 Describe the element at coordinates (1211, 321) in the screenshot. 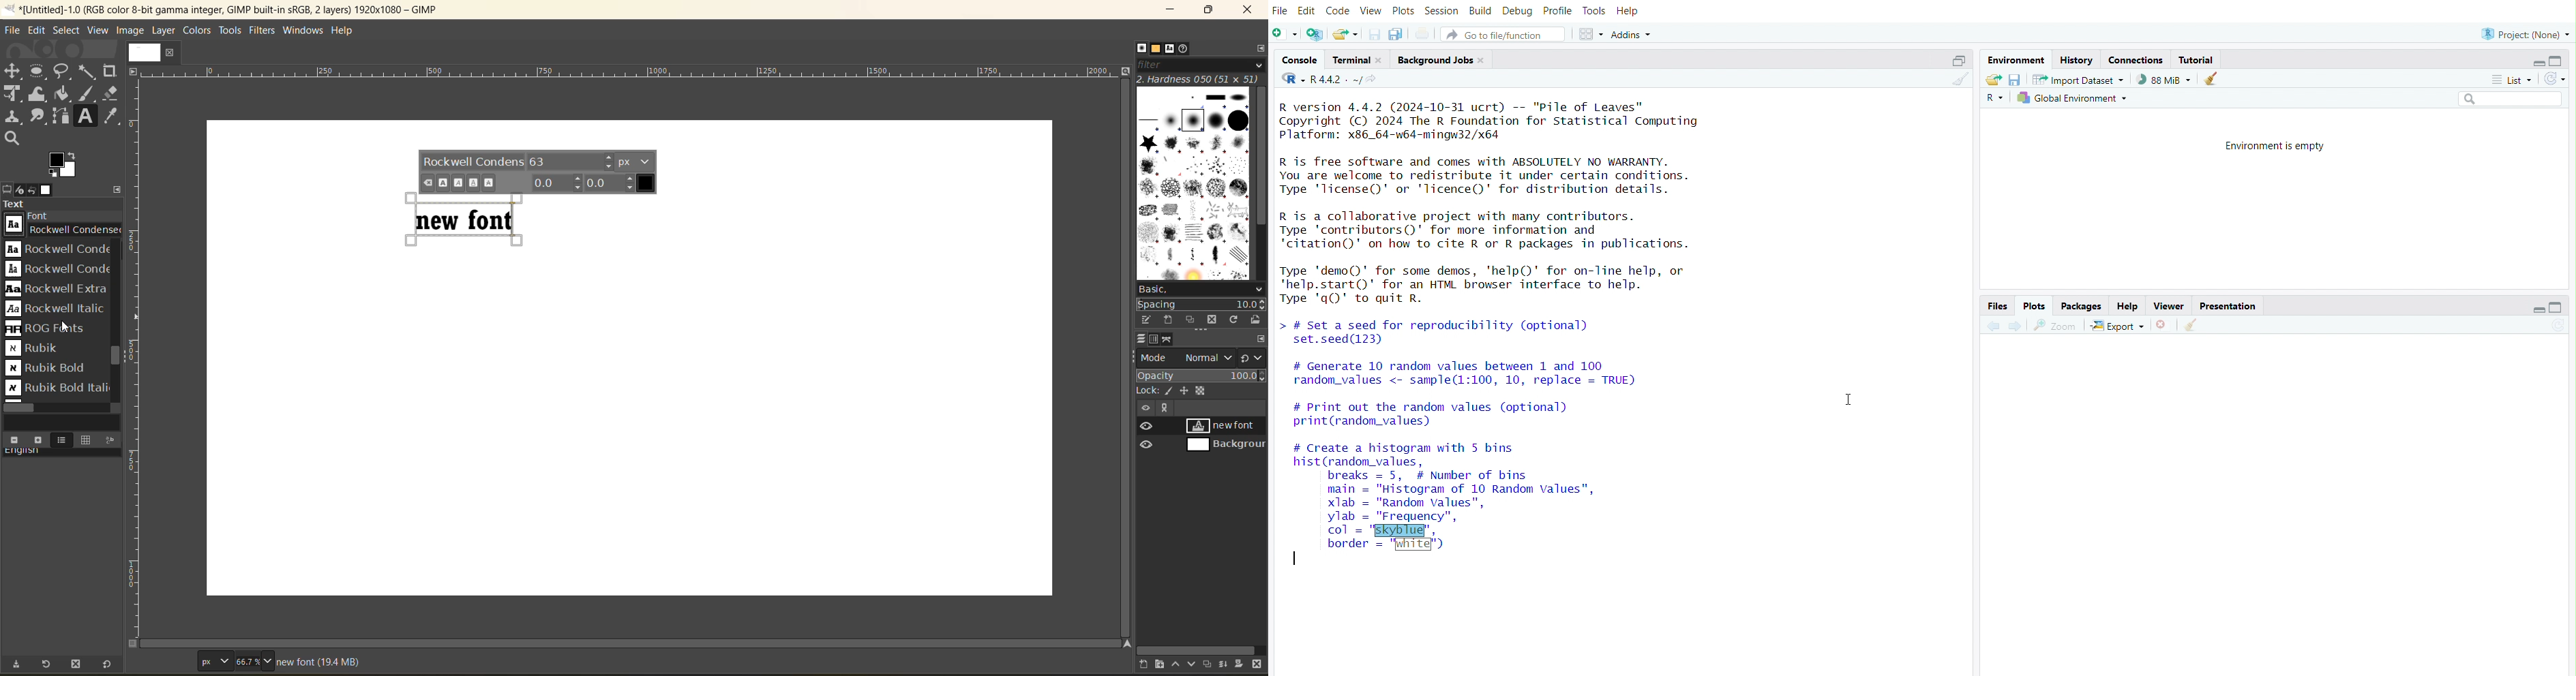

I see `delete this brush` at that location.